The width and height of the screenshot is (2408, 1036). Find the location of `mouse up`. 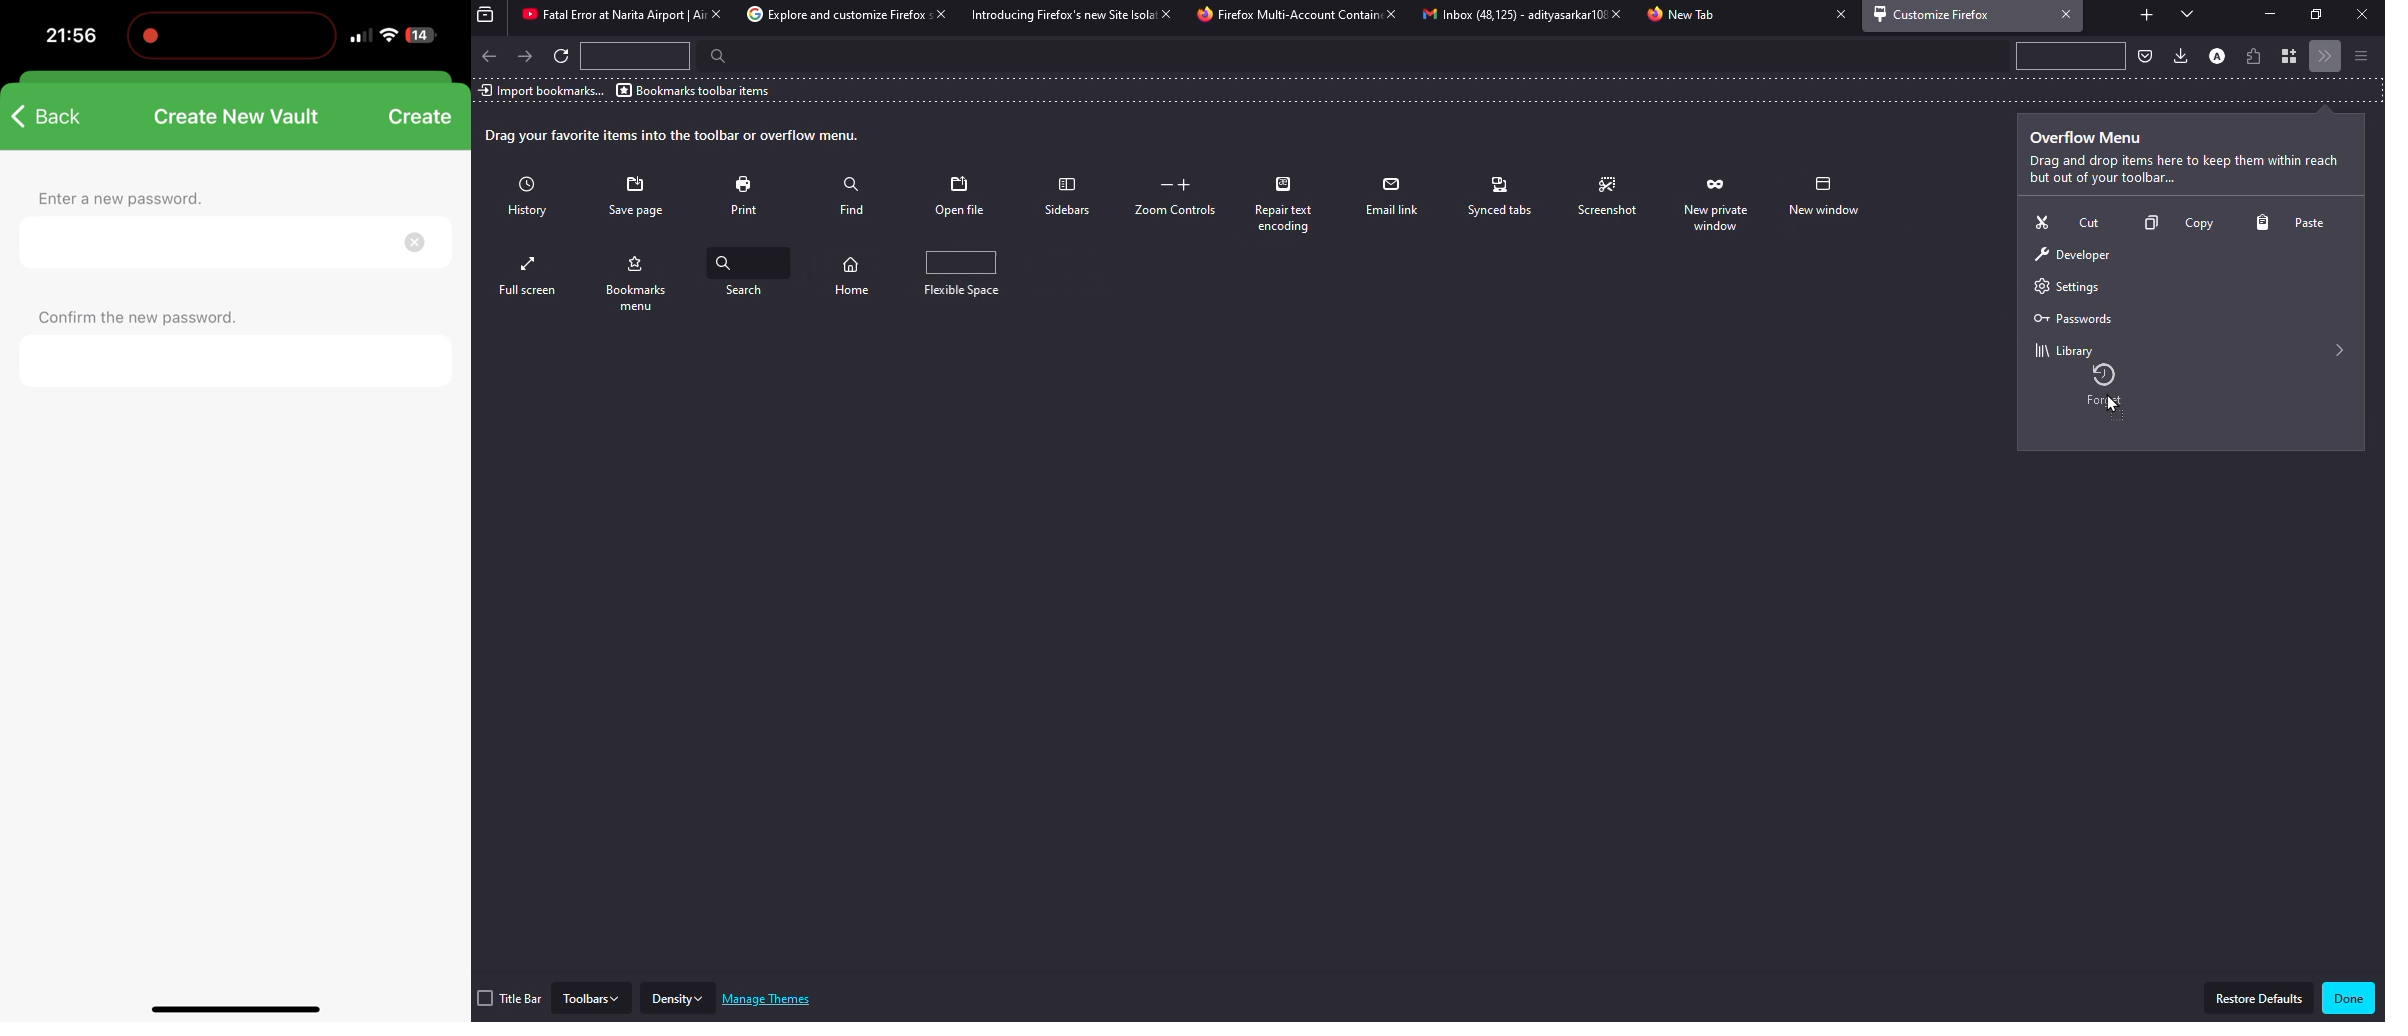

mouse up is located at coordinates (2112, 392).